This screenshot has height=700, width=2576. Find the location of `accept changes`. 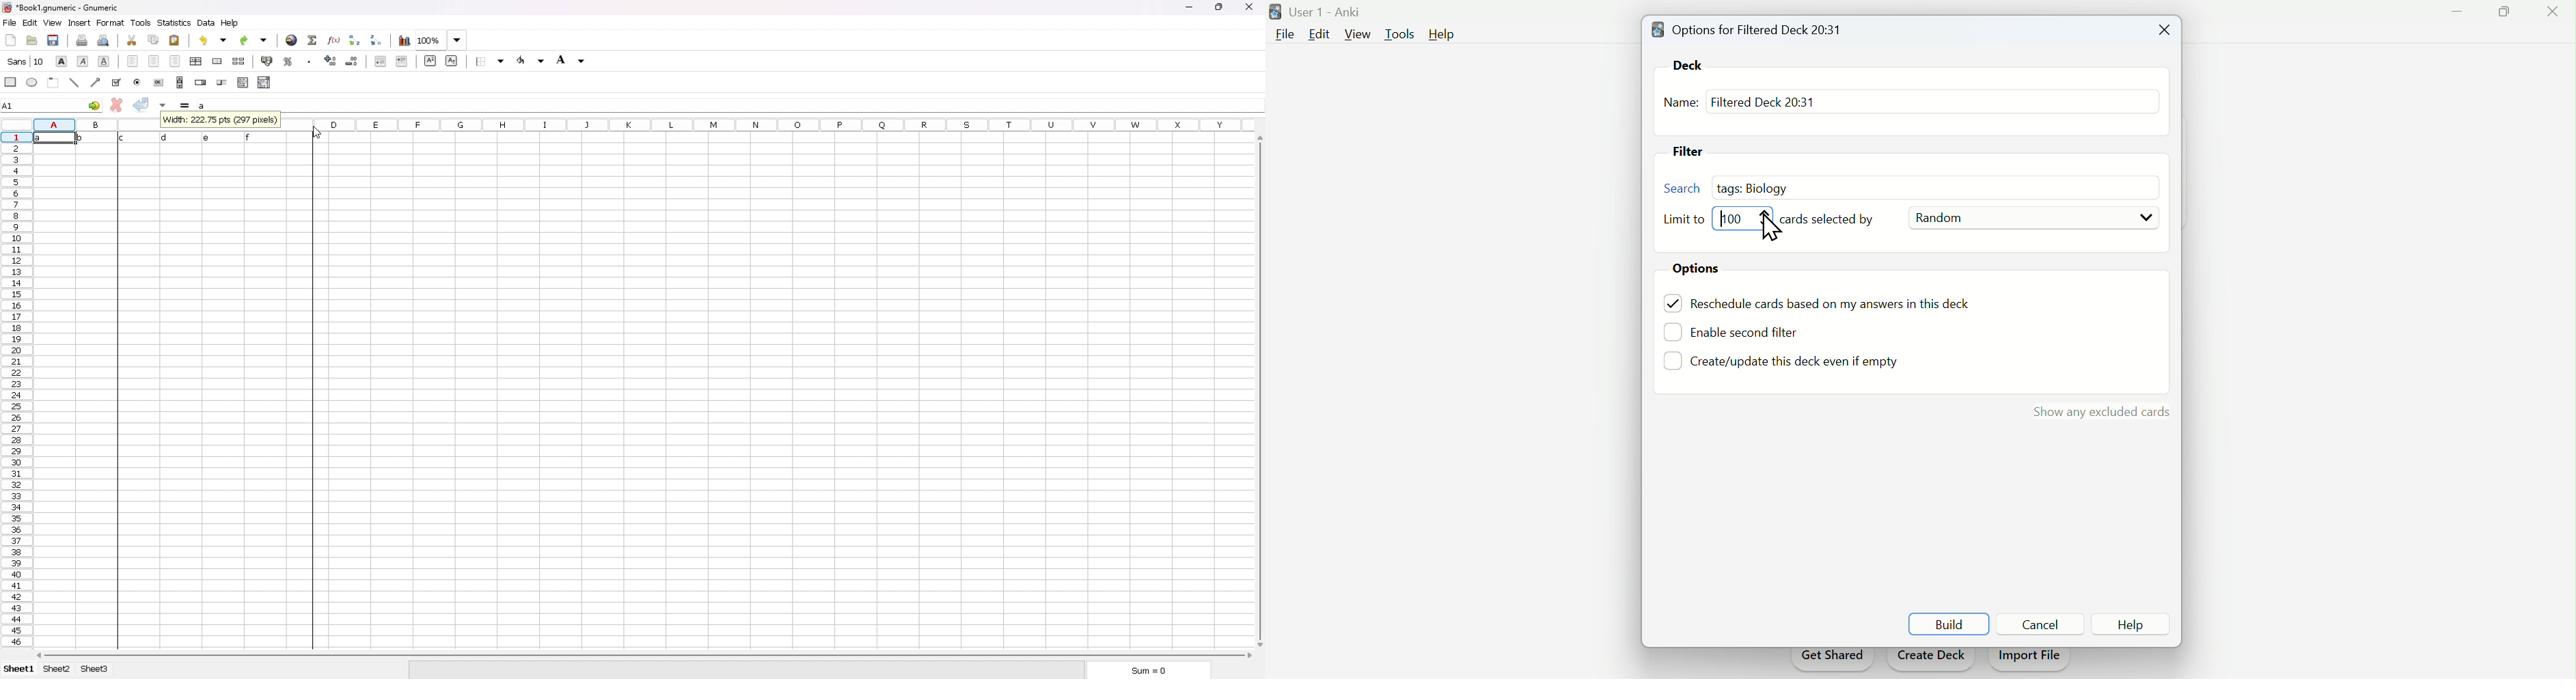

accept changes is located at coordinates (141, 105).